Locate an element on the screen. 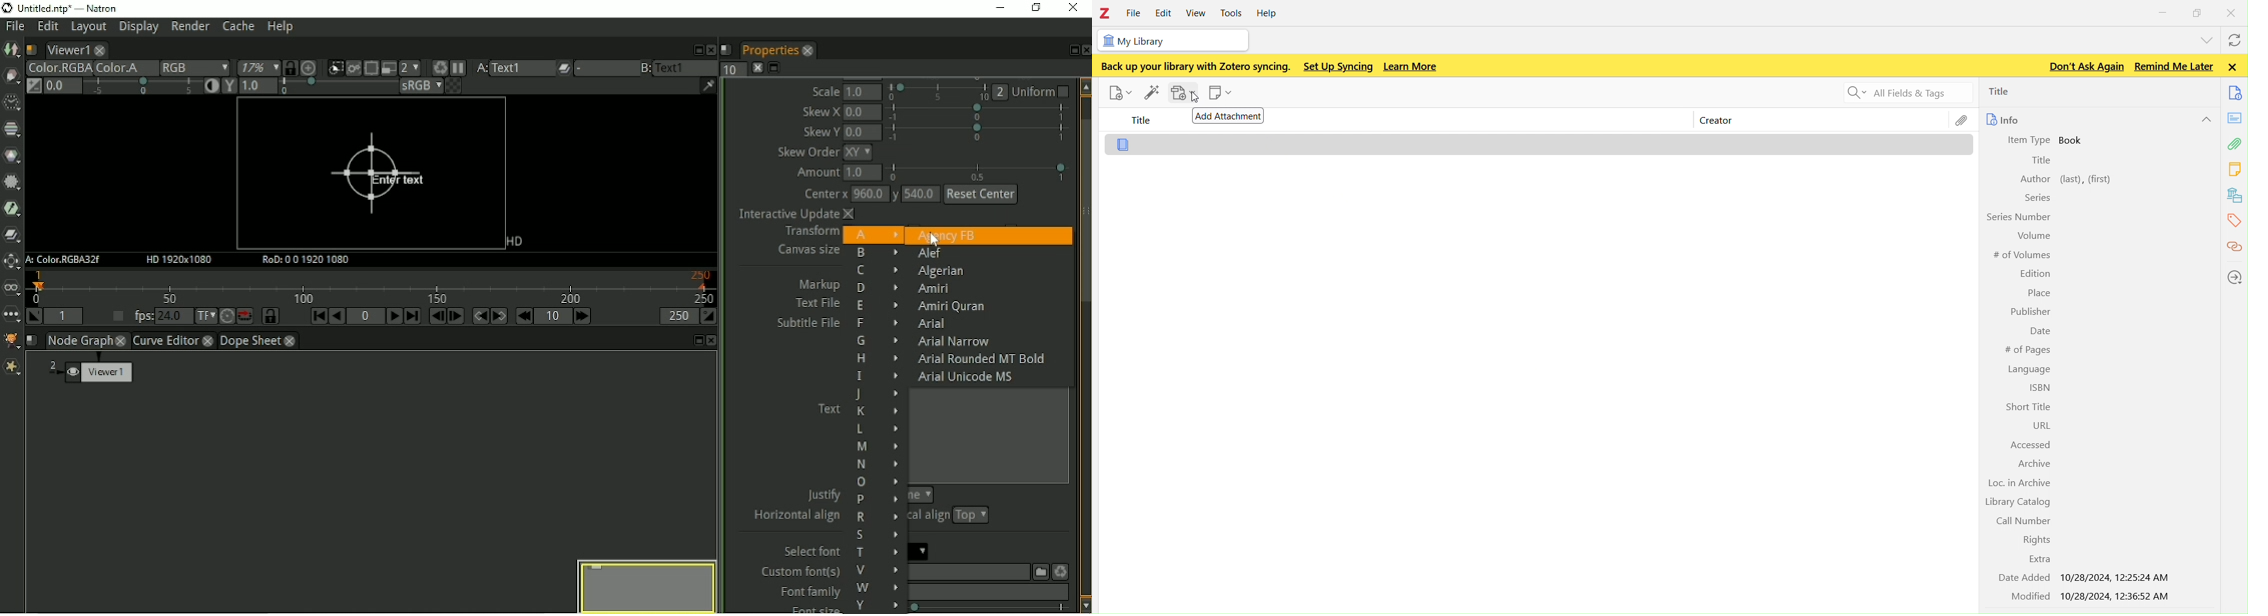  Modified is located at coordinates (2021, 596).